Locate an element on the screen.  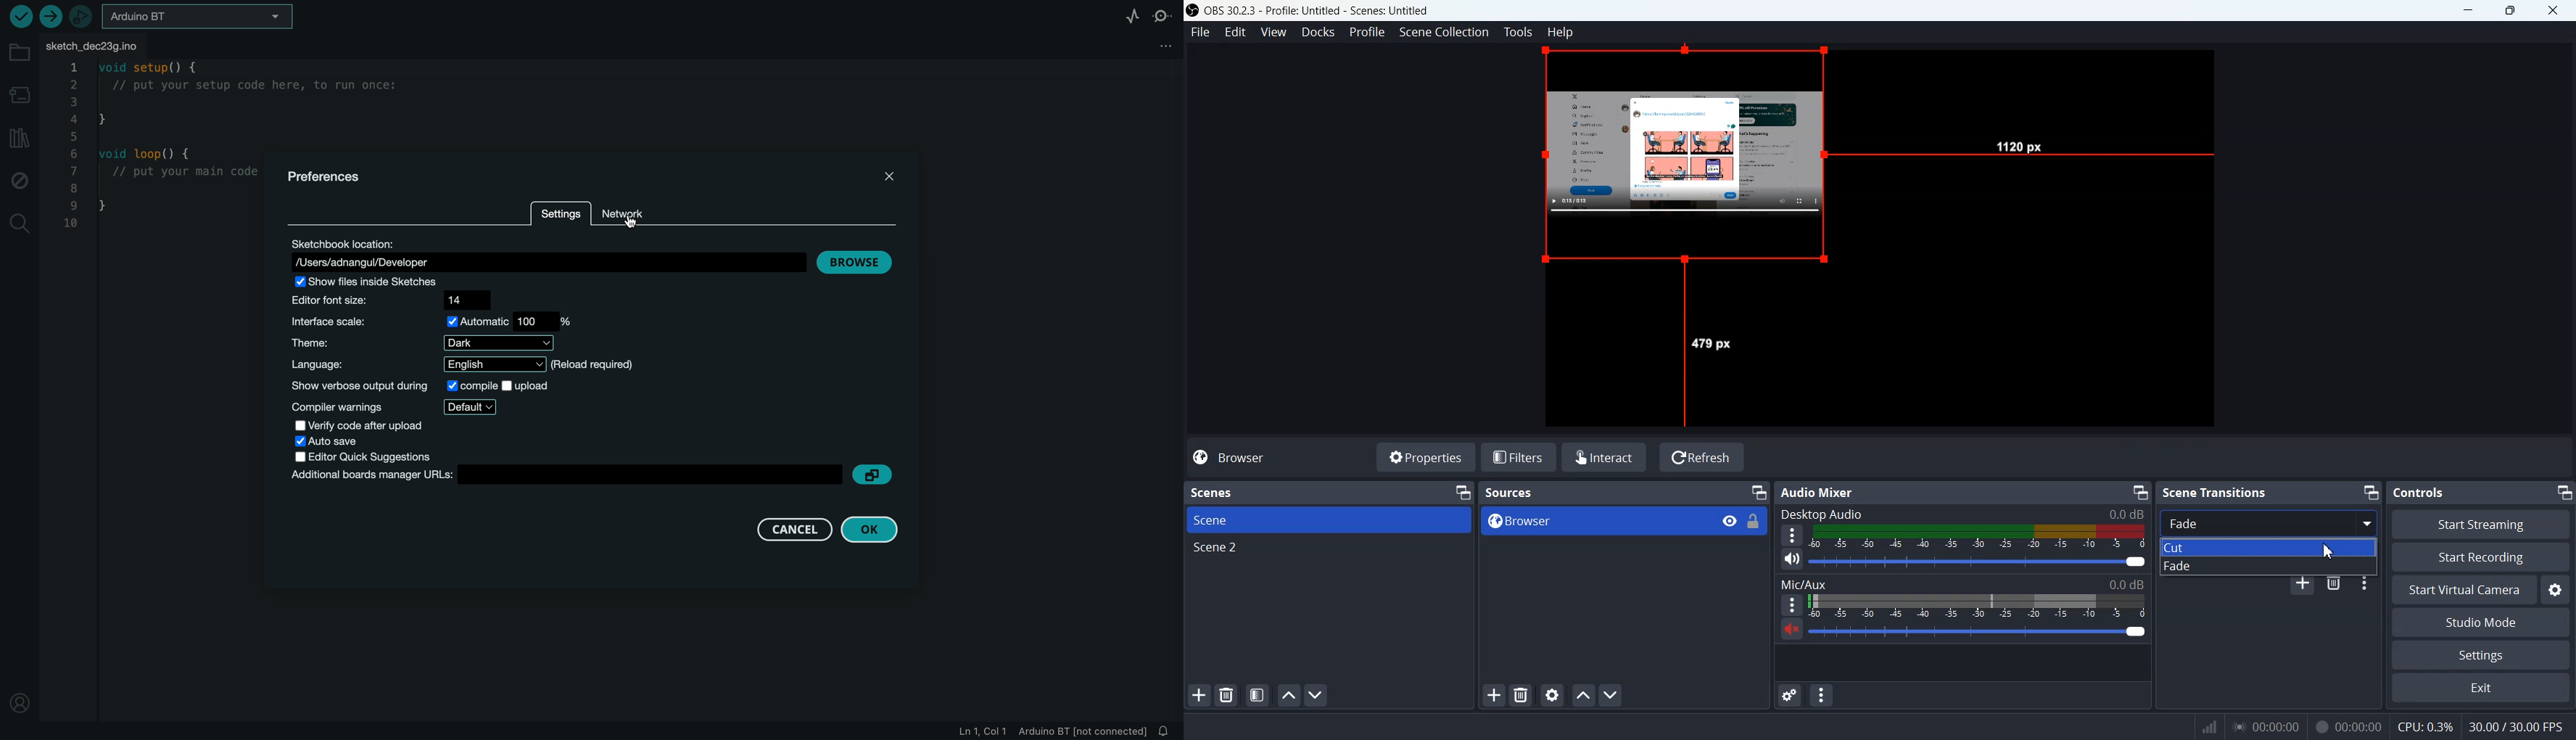
More is located at coordinates (1791, 604).